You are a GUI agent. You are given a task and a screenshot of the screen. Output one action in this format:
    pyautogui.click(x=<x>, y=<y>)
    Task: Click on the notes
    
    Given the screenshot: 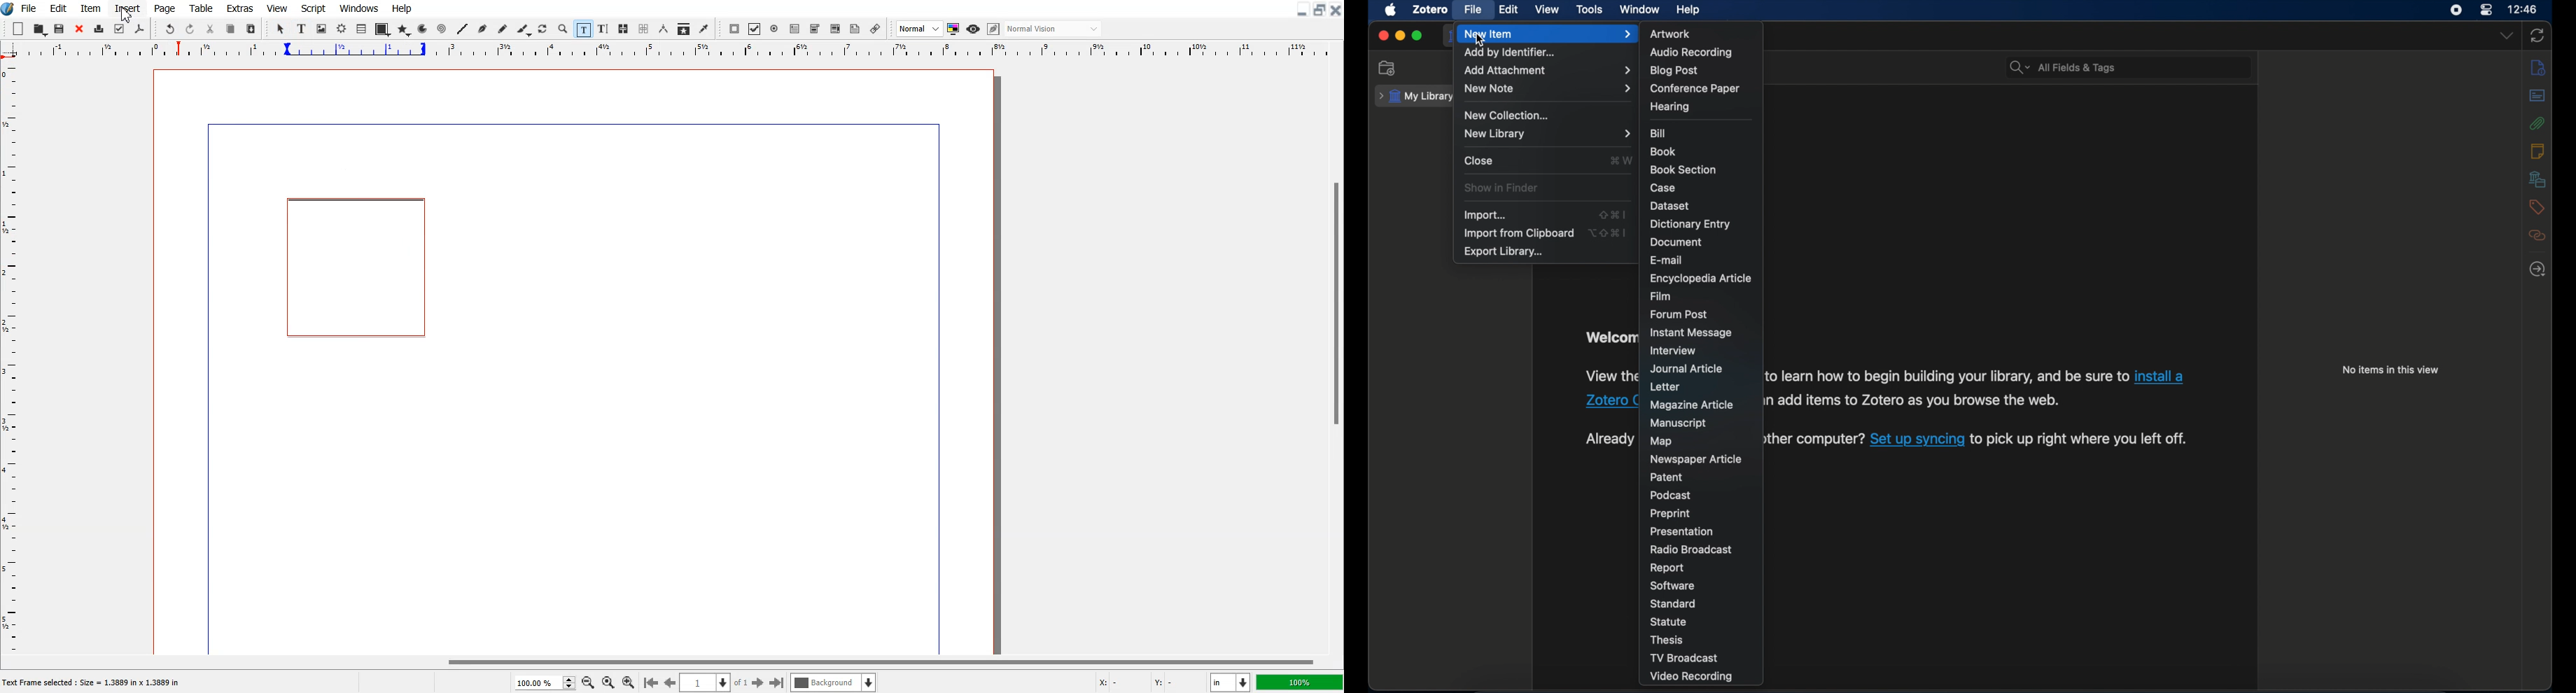 What is the action you would take?
    pyautogui.click(x=2540, y=67)
    